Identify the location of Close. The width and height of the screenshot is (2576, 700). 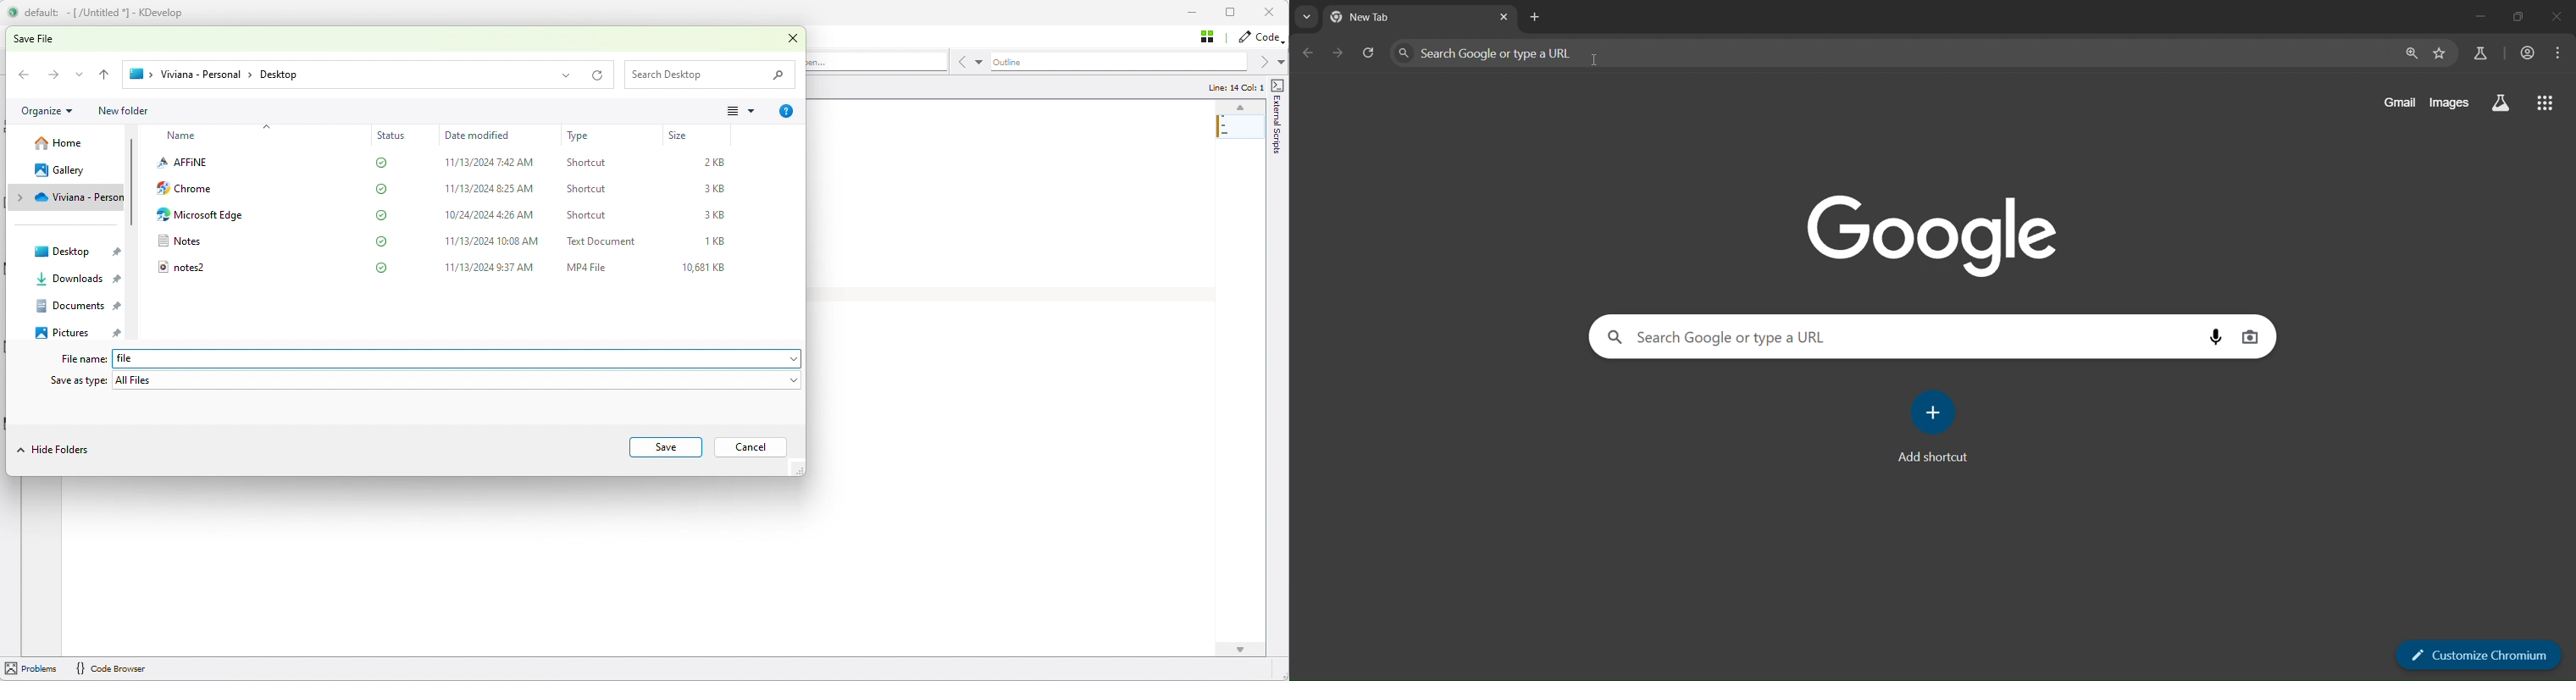
(2555, 15).